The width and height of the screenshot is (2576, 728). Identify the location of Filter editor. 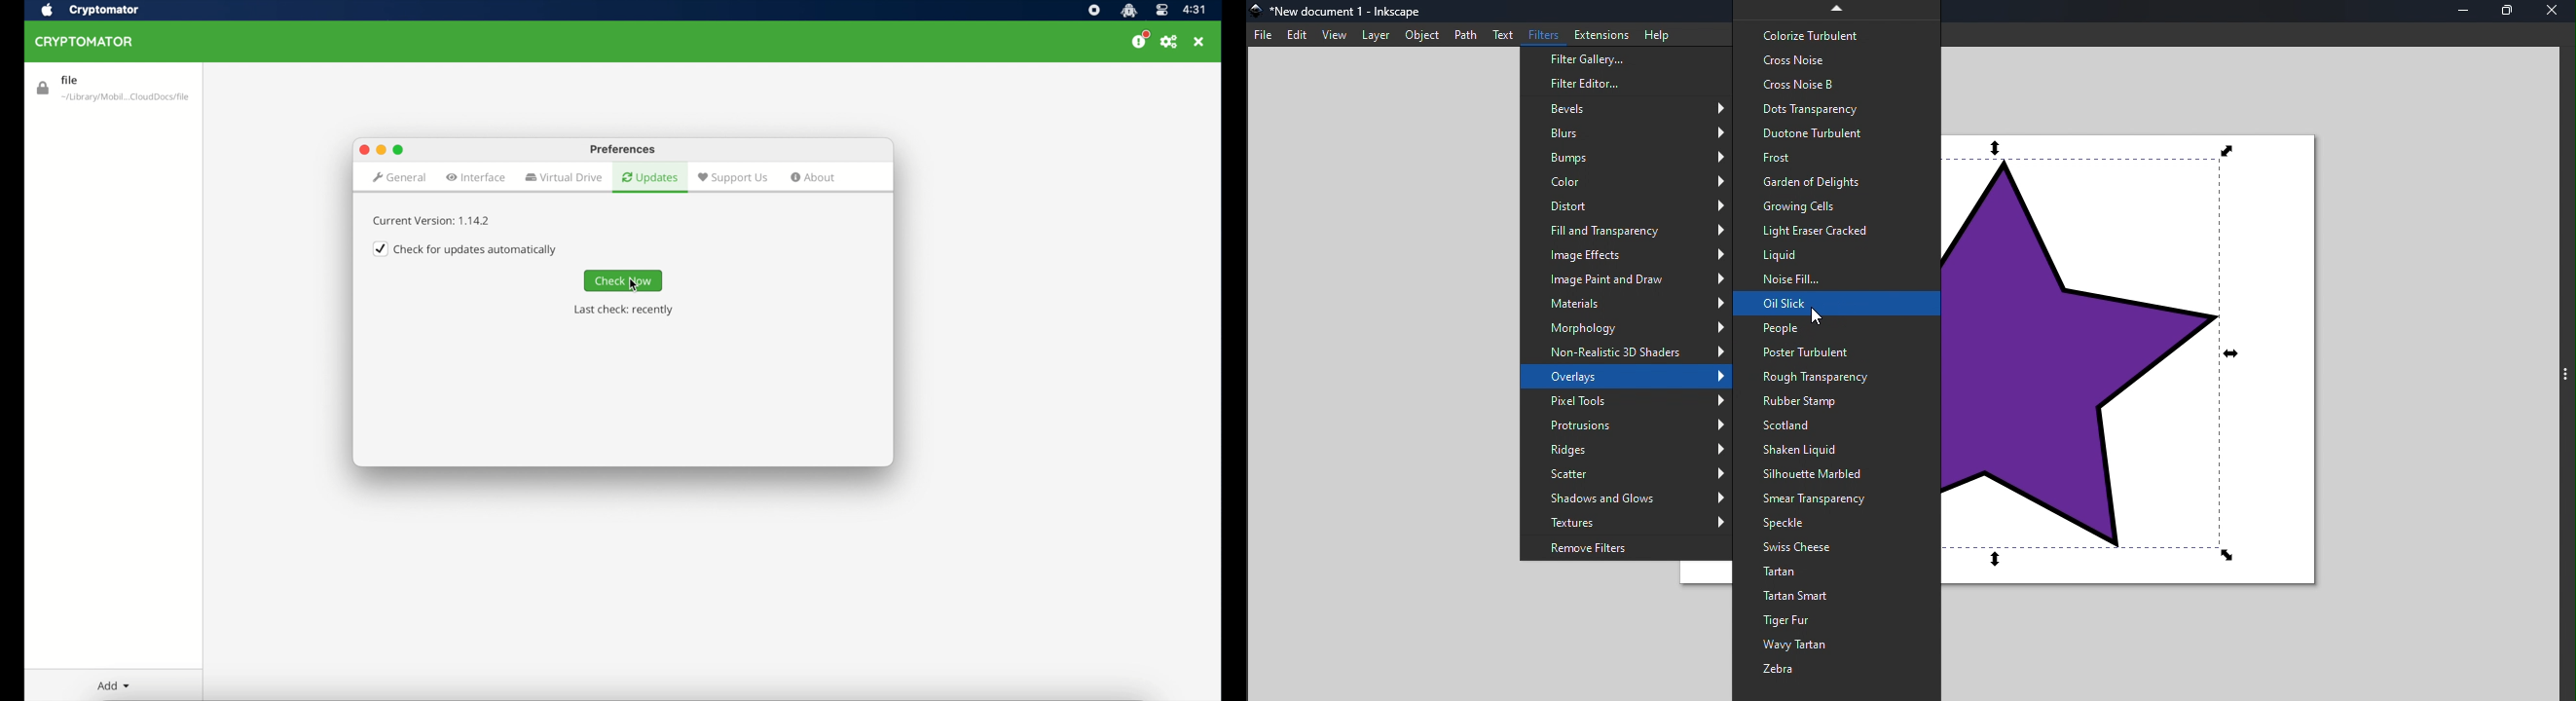
(1621, 84).